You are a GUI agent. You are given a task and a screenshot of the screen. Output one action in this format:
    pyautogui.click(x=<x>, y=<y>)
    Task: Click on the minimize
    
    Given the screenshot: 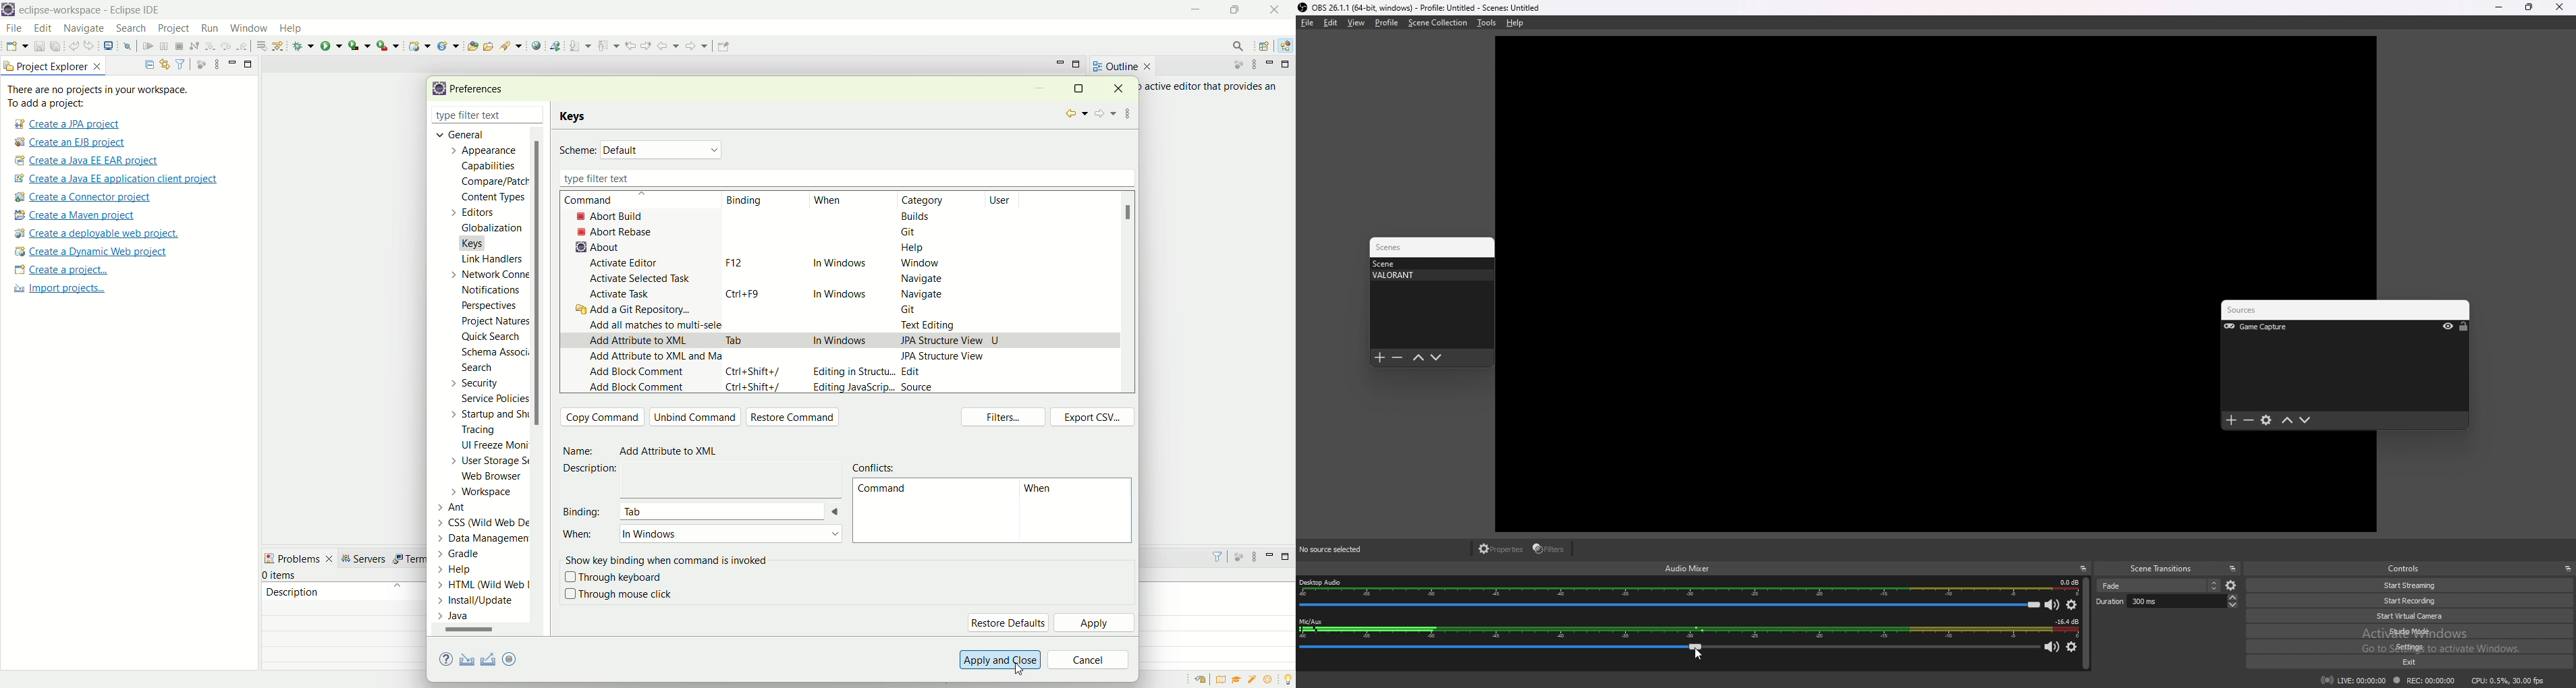 What is the action you would take?
    pyautogui.click(x=1060, y=63)
    